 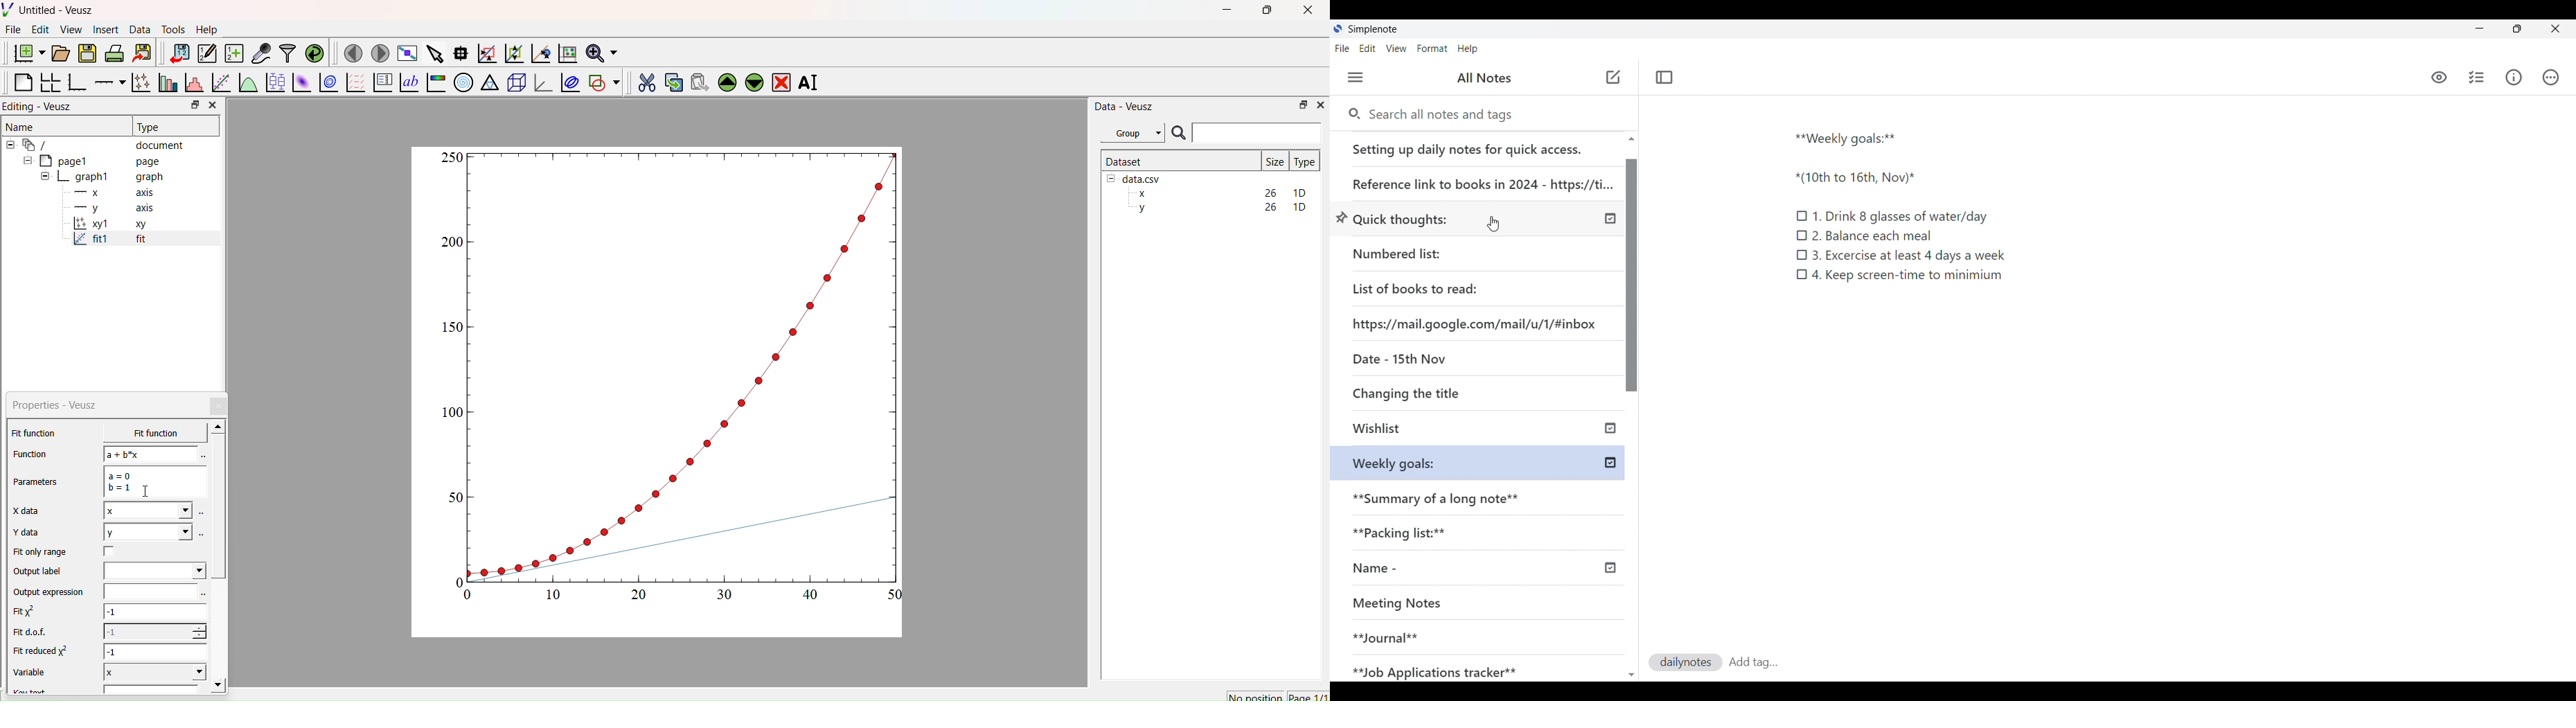 What do you see at coordinates (40, 483) in the screenshot?
I see `Parameters` at bounding box center [40, 483].